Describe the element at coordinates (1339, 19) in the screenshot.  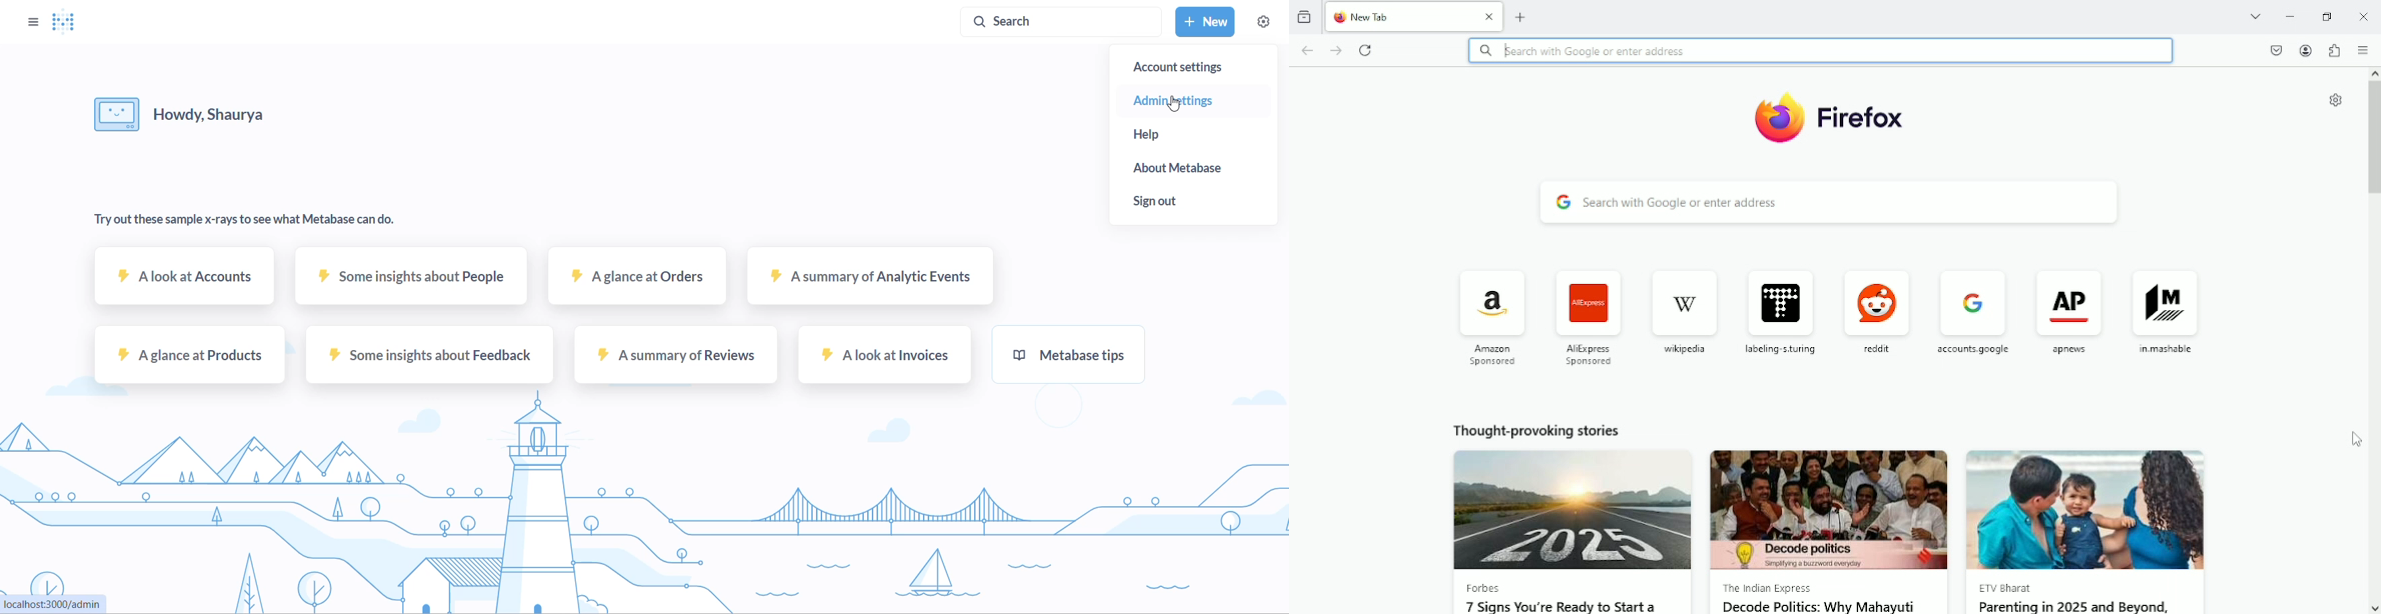
I see `firefox logo` at that location.